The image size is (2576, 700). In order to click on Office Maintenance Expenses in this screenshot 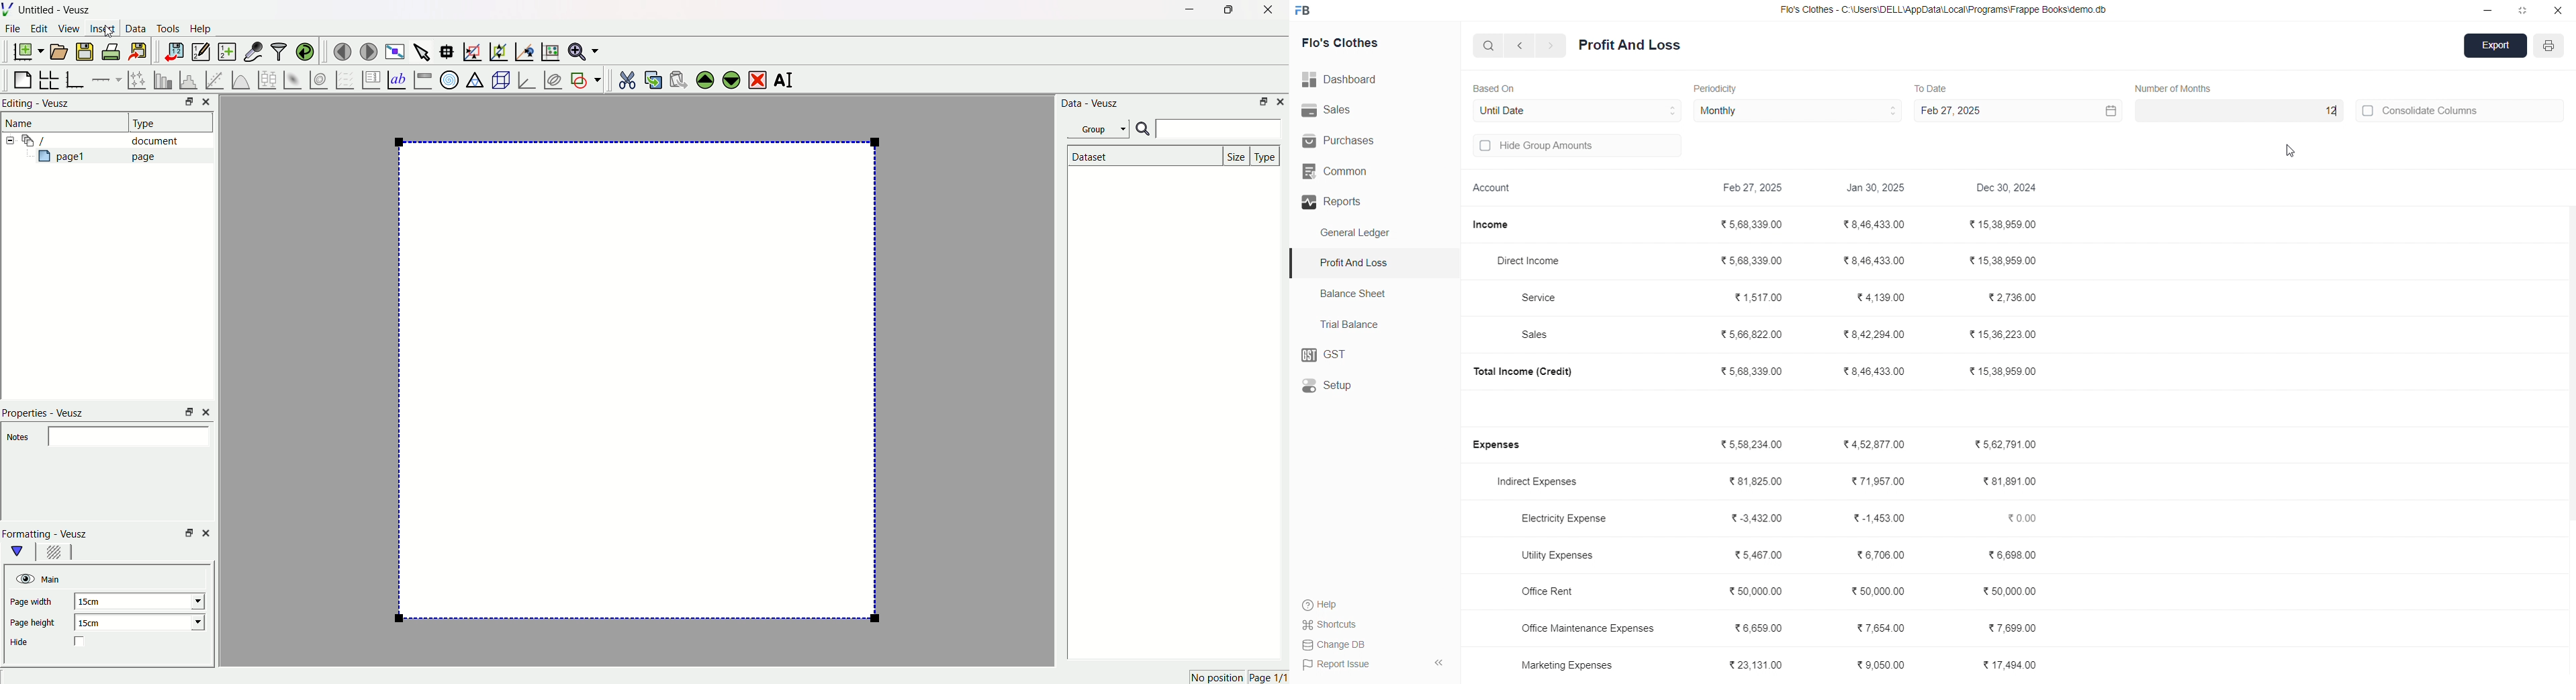, I will do `click(1588, 628)`.